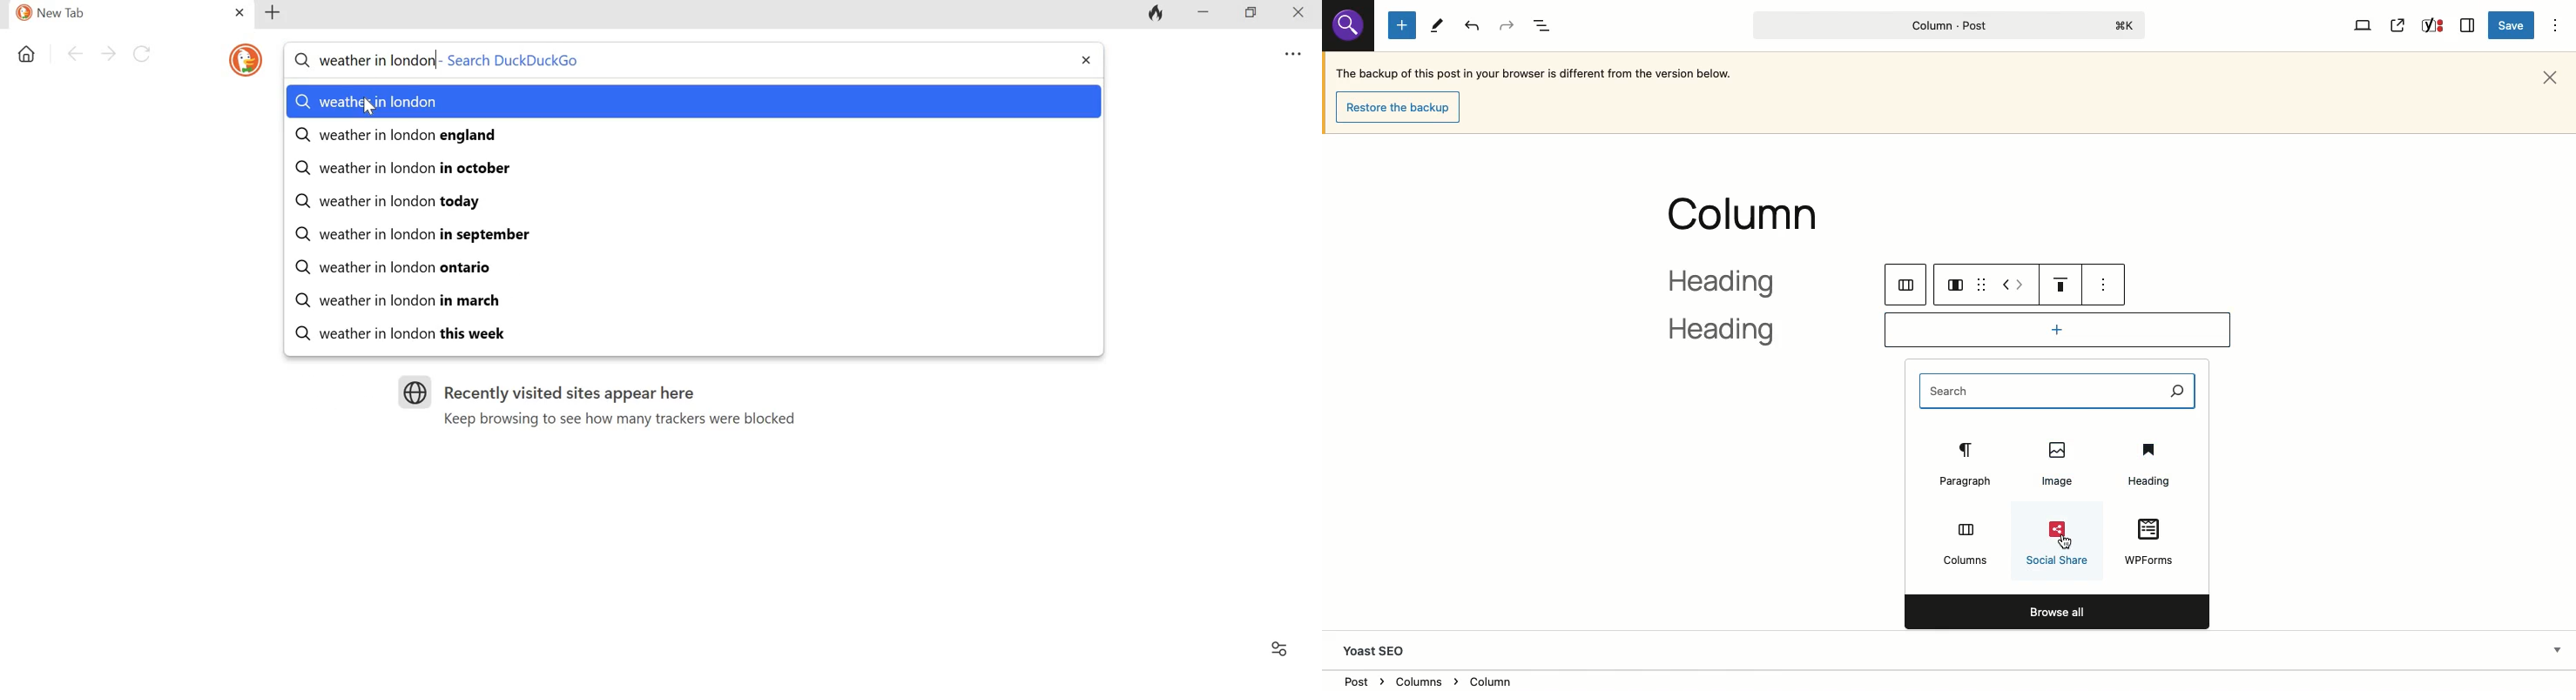 The width and height of the screenshot is (2576, 700). I want to click on The backup of this post in your browser is different from the version below., so click(1535, 76).